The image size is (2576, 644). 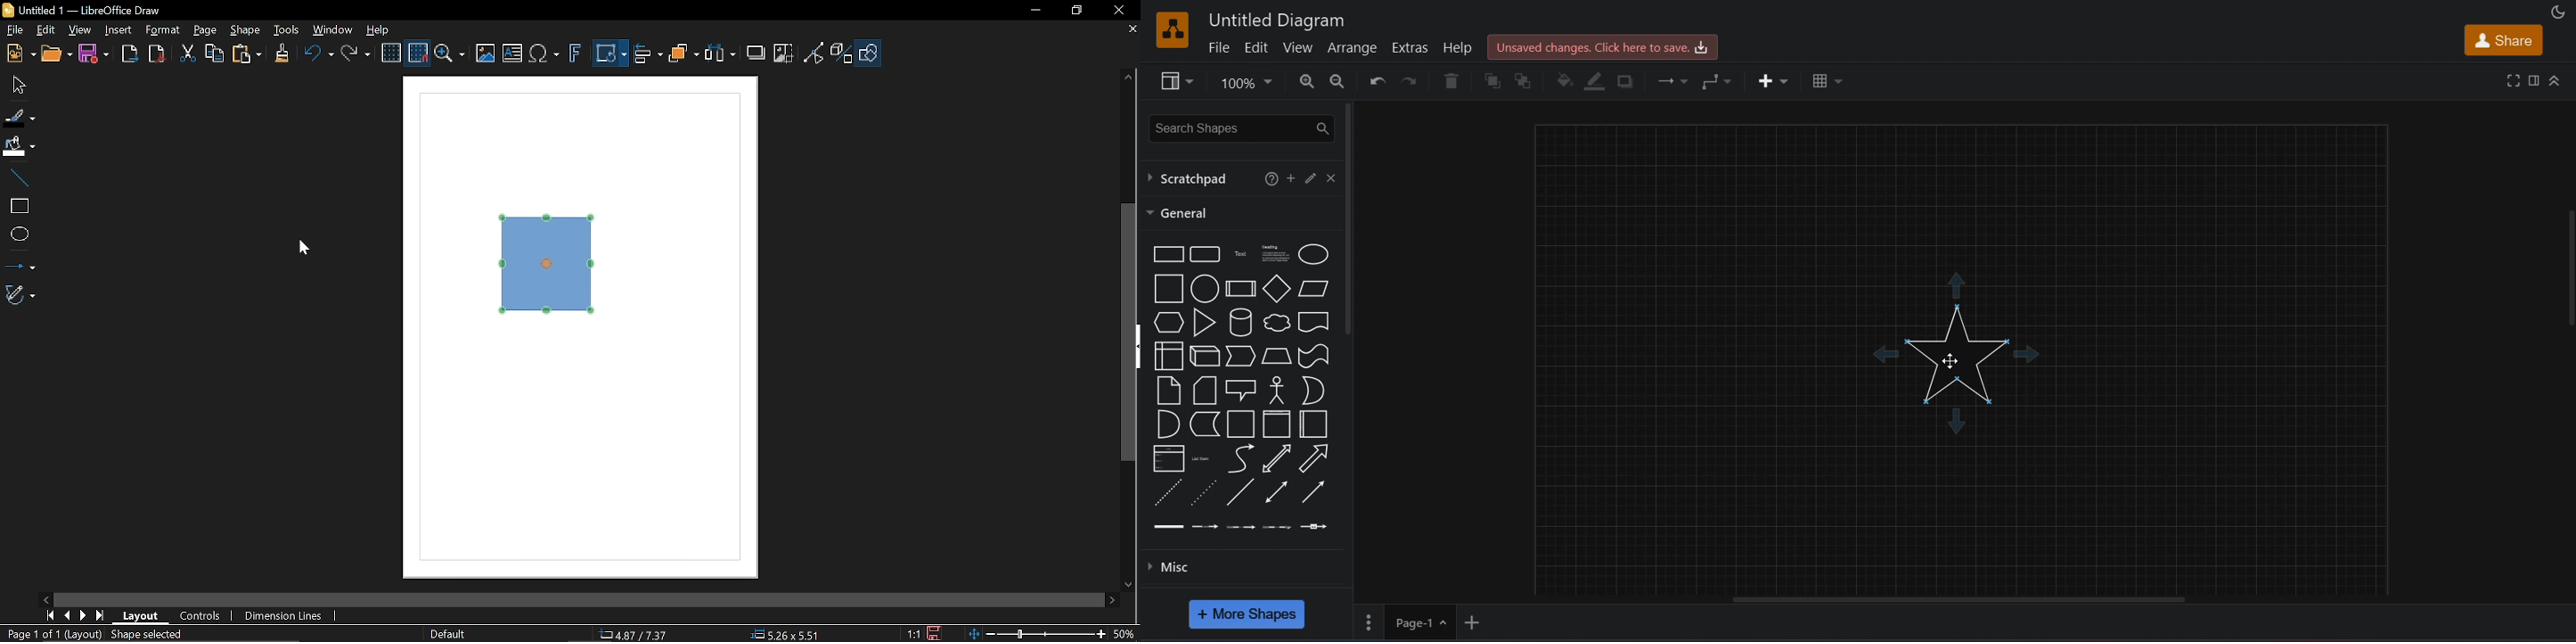 What do you see at coordinates (53, 634) in the screenshot?
I see `Page 1 of 1 (Layout)` at bounding box center [53, 634].